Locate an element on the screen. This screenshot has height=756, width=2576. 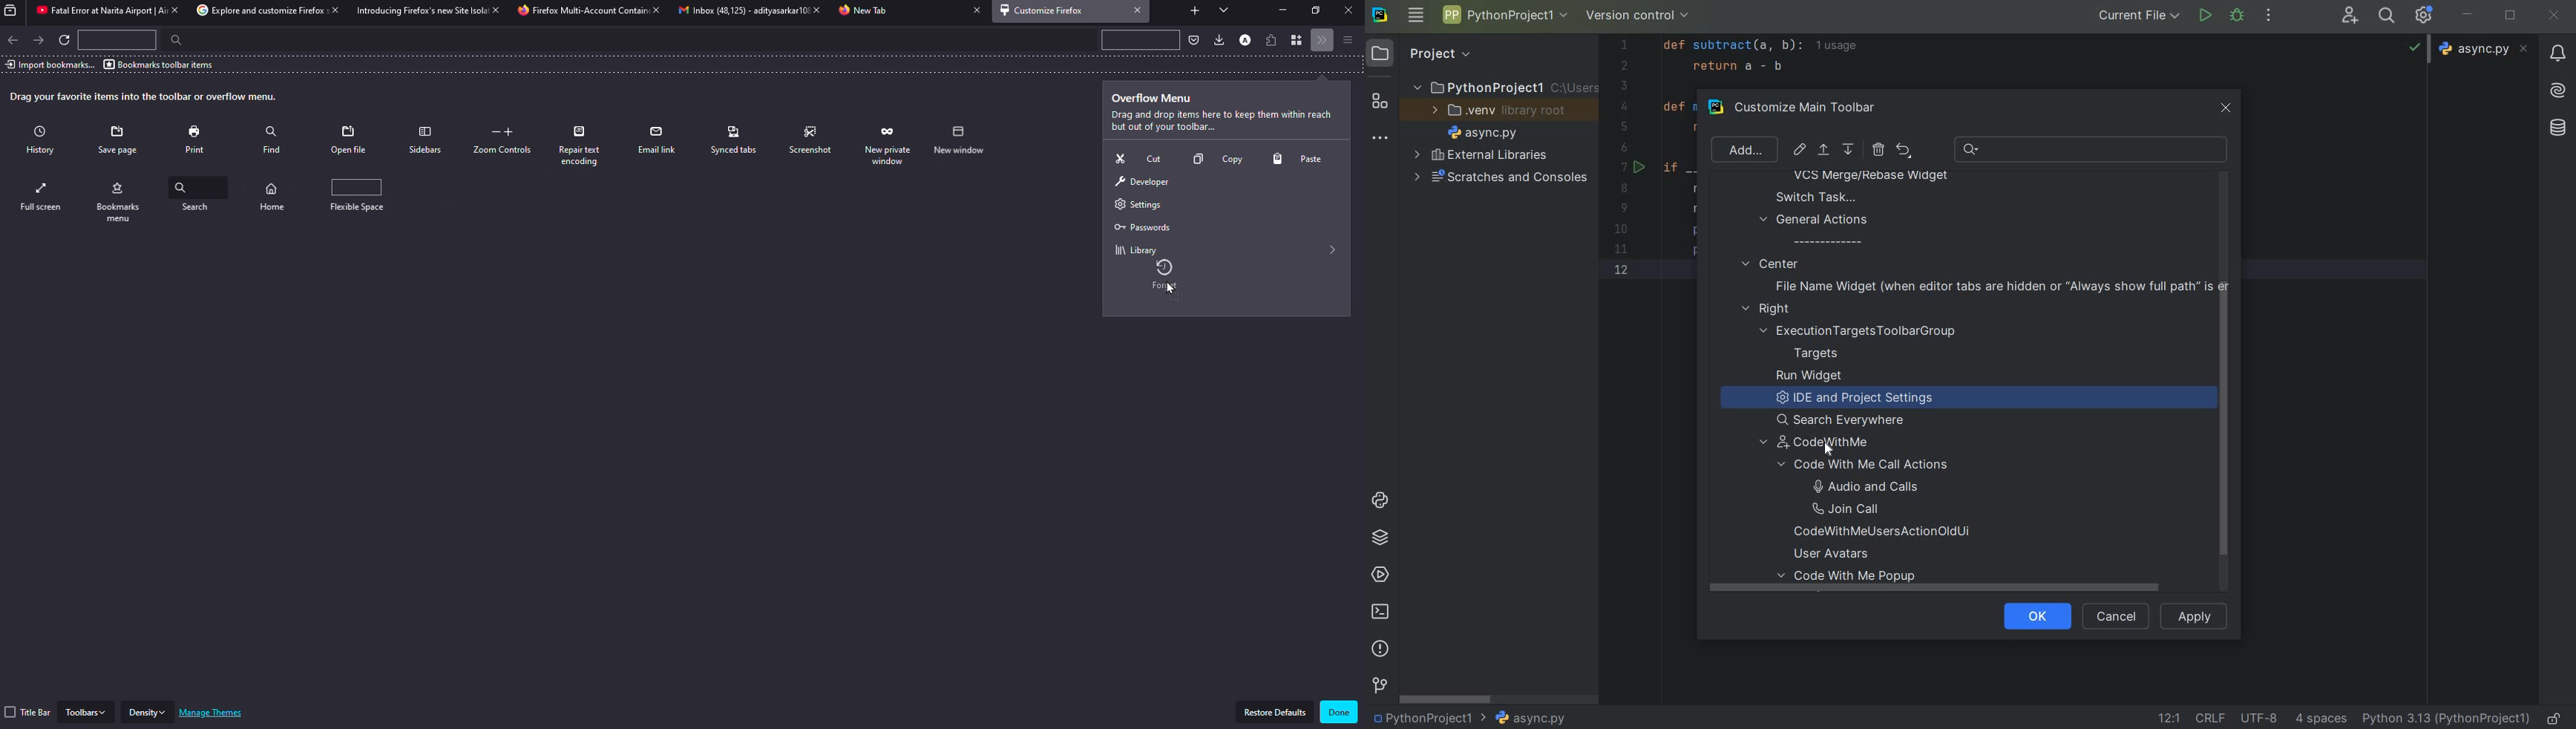
STRUCTURE is located at coordinates (1381, 103).